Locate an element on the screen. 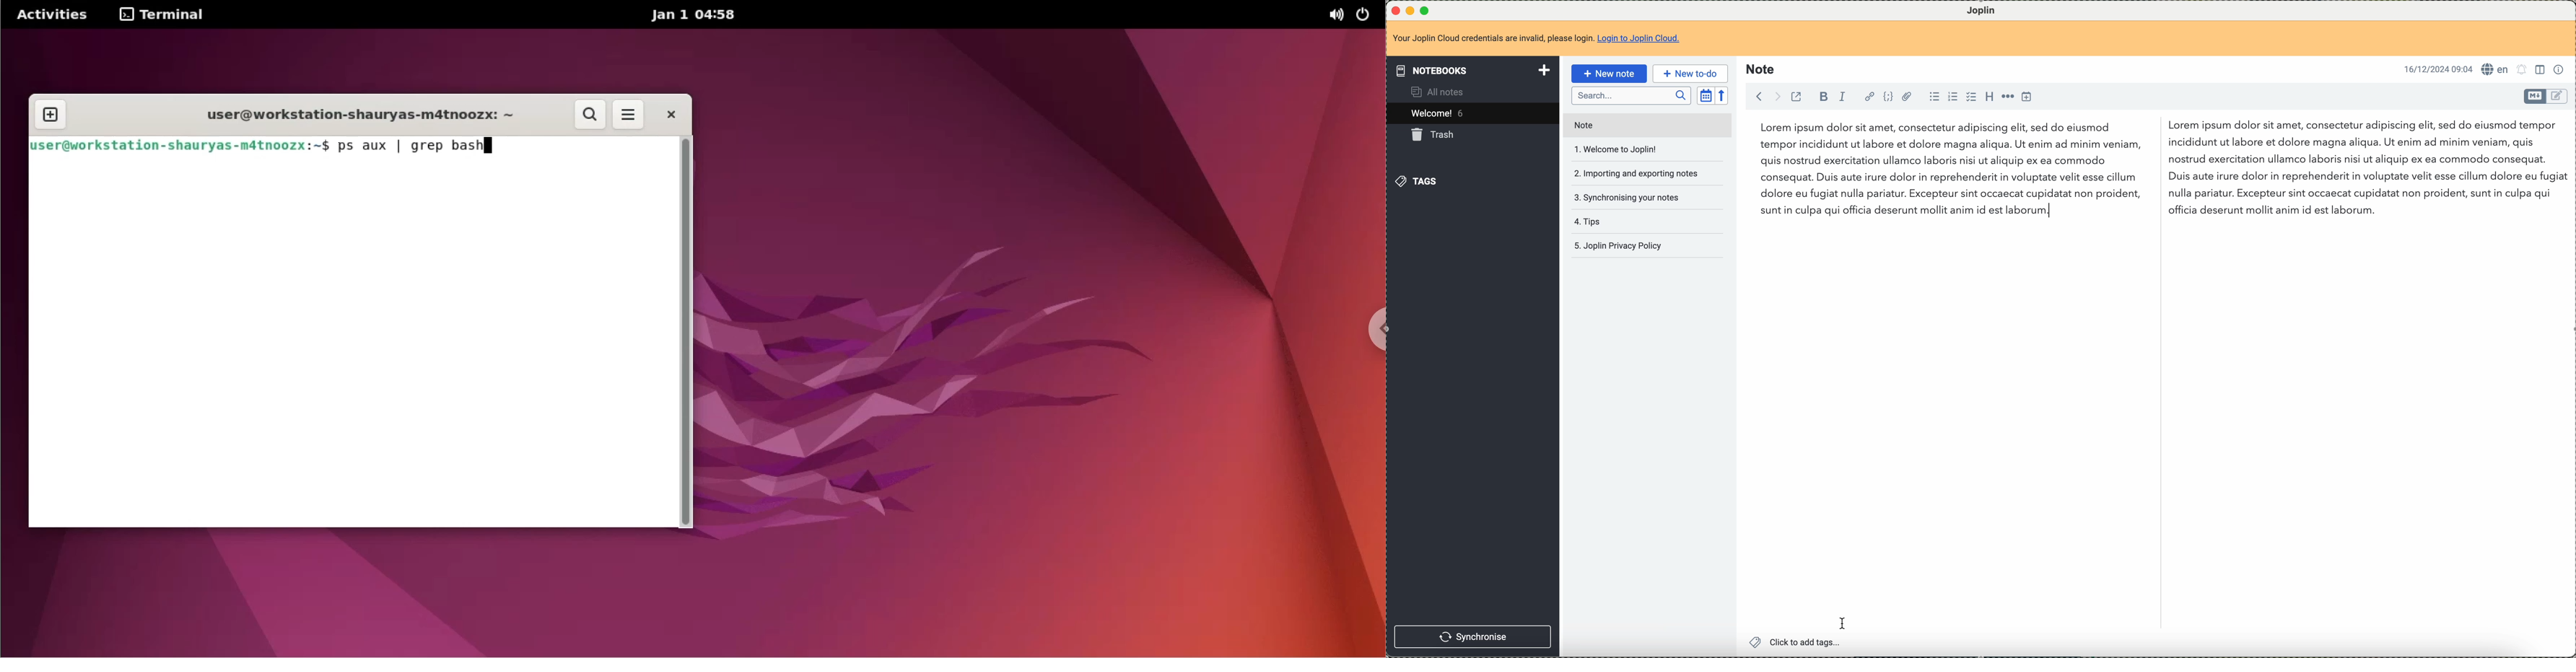 This screenshot has width=2576, height=672. heading is located at coordinates (1989, 98).